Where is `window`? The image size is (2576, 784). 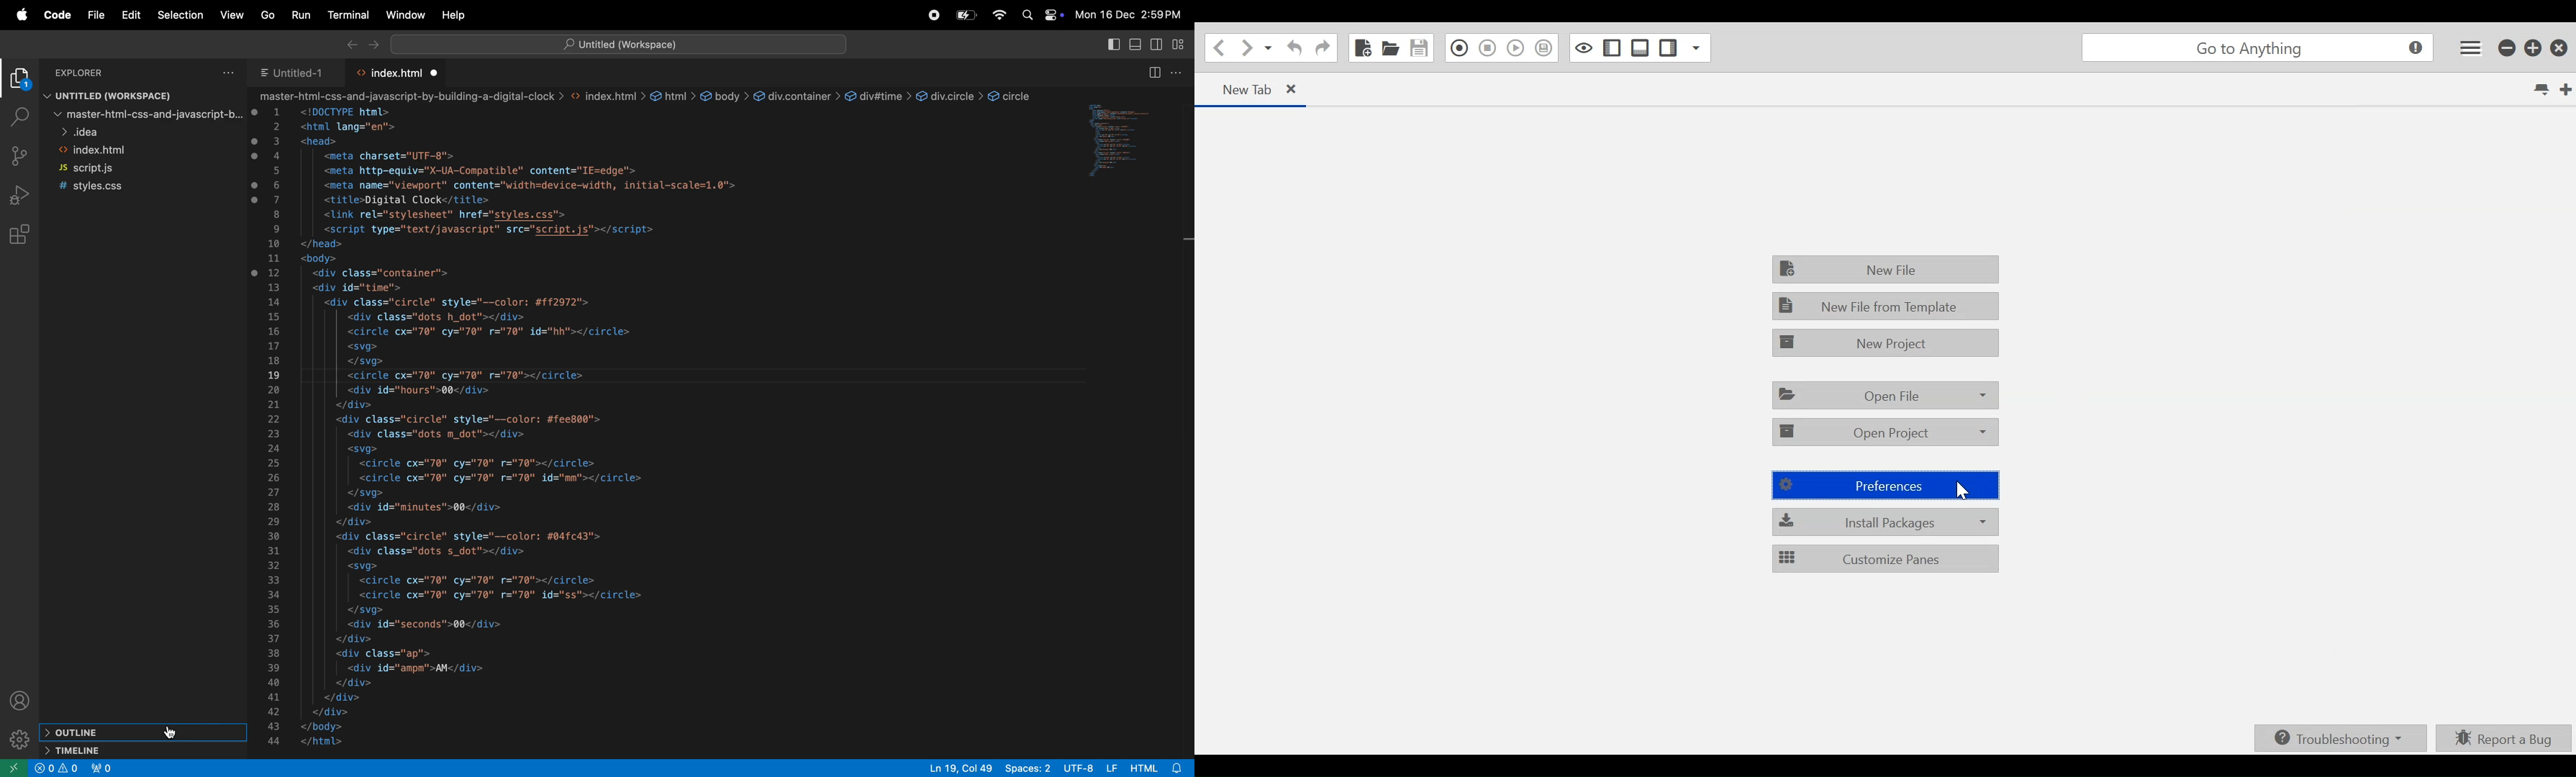 window is located at coordinates (402, 15).